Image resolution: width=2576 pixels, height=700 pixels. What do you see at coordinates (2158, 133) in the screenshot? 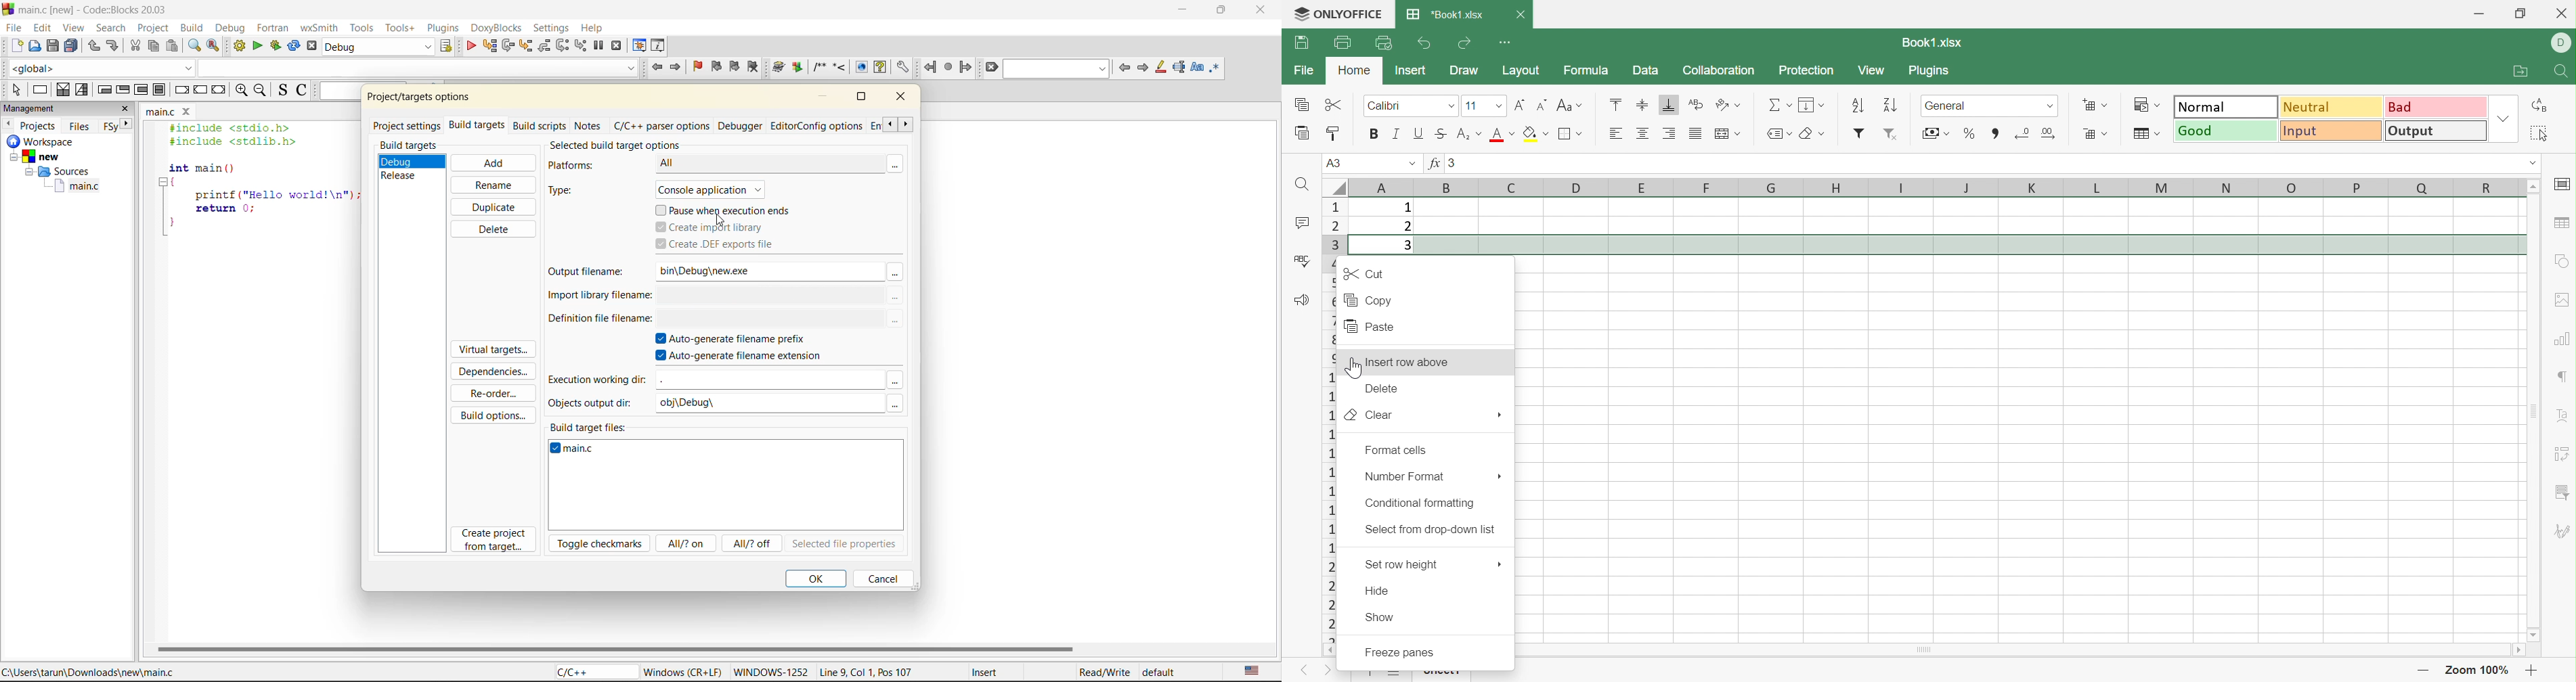
I see `Drop Down` at bounding box center [2158, 133].